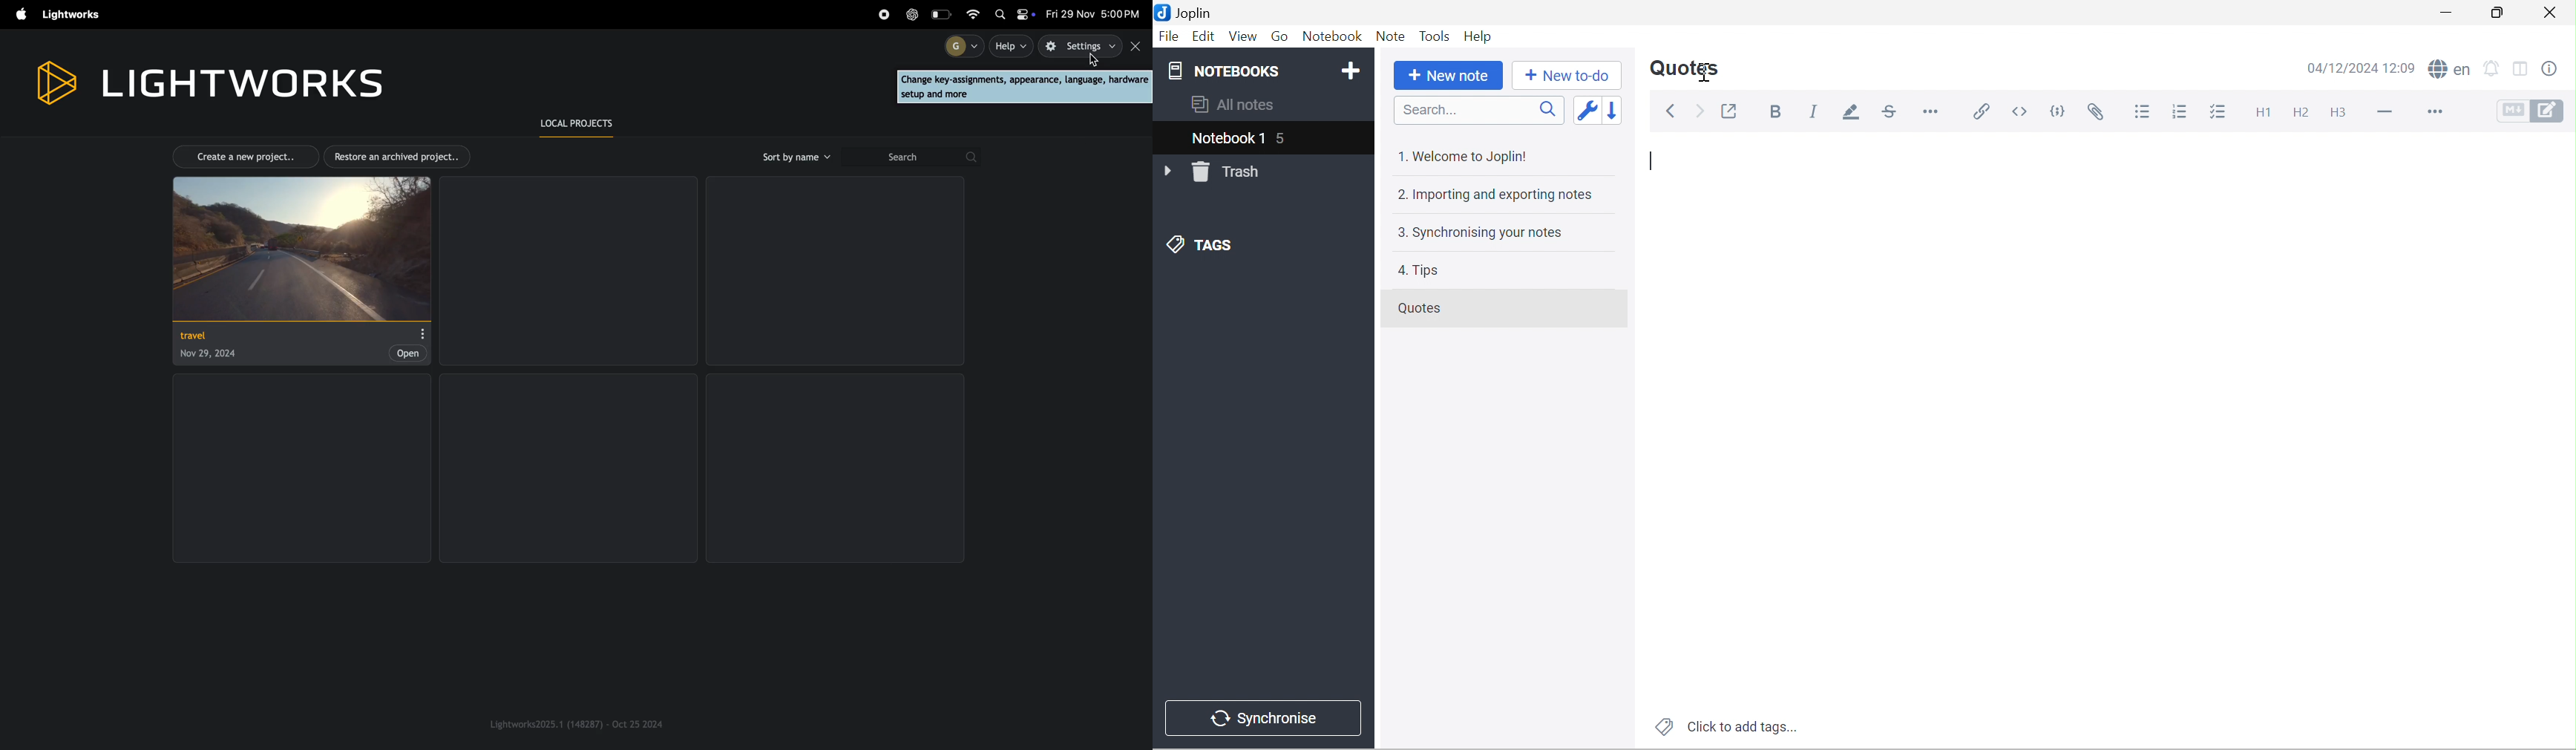 Image resolution: width=2576 pixels, height=756 pixels. I want to click on close, so click(1137, 47).